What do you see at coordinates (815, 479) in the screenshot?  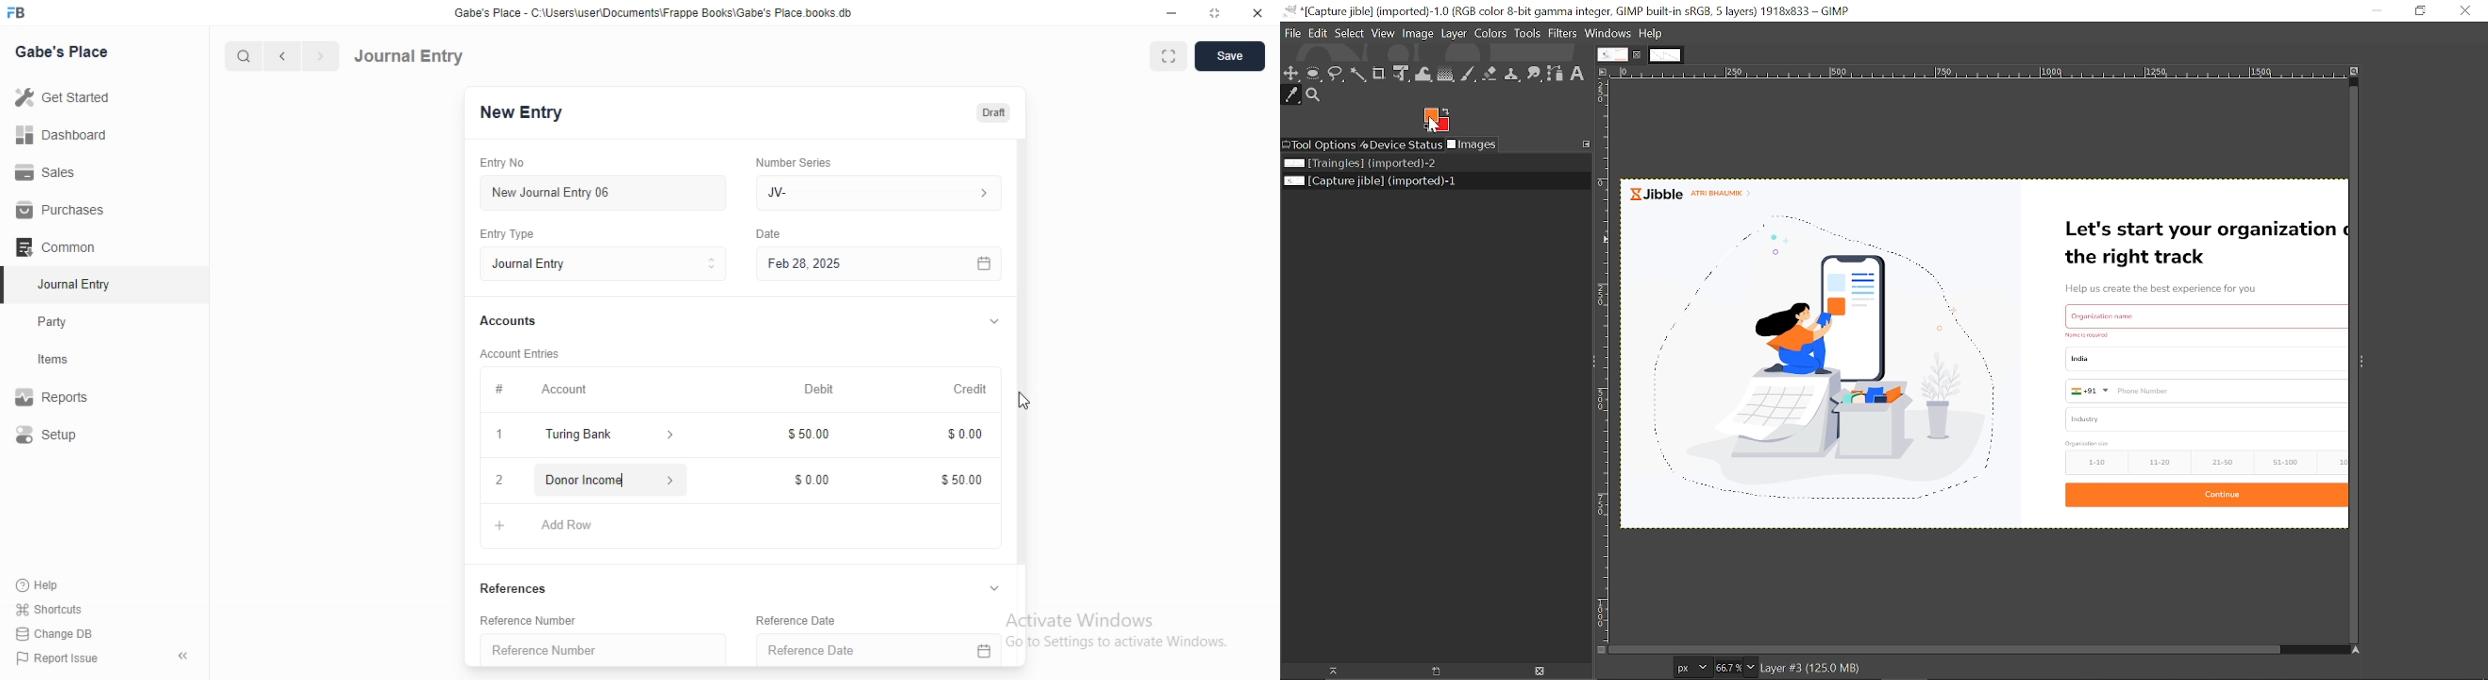 I see `$000` at bounding box center [815, 479].